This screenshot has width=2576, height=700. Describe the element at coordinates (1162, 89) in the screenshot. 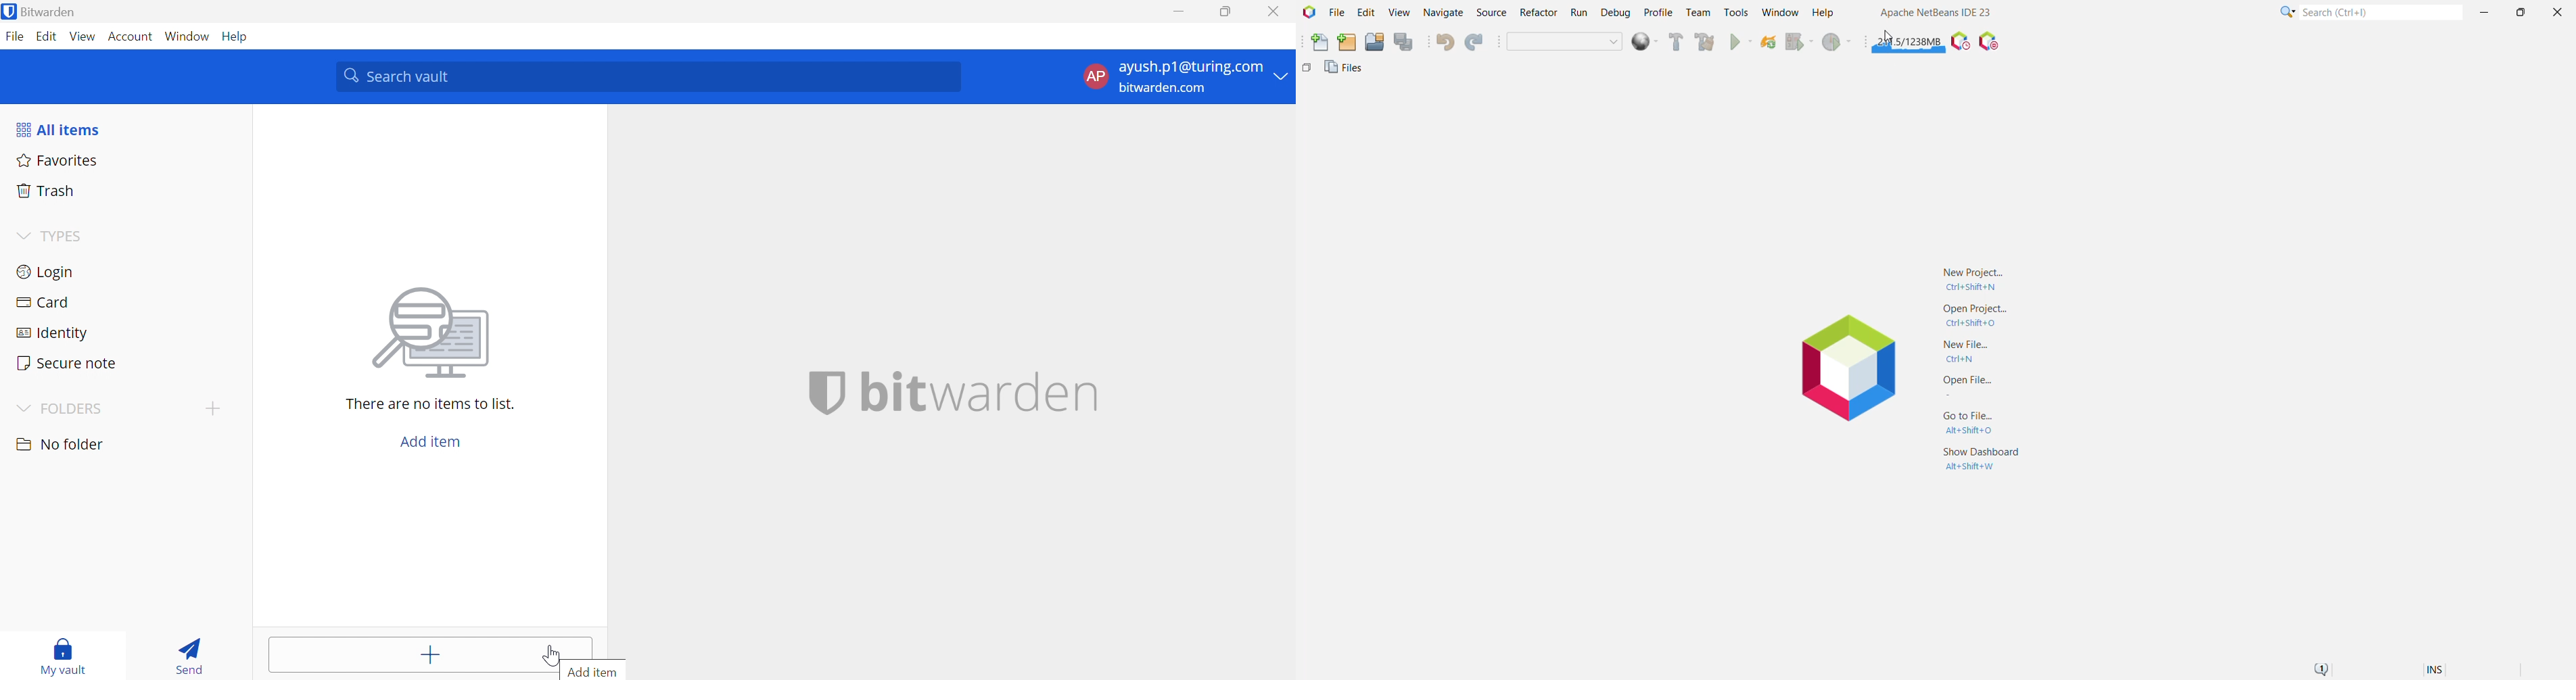

I see `bitwarden.com` at that location.